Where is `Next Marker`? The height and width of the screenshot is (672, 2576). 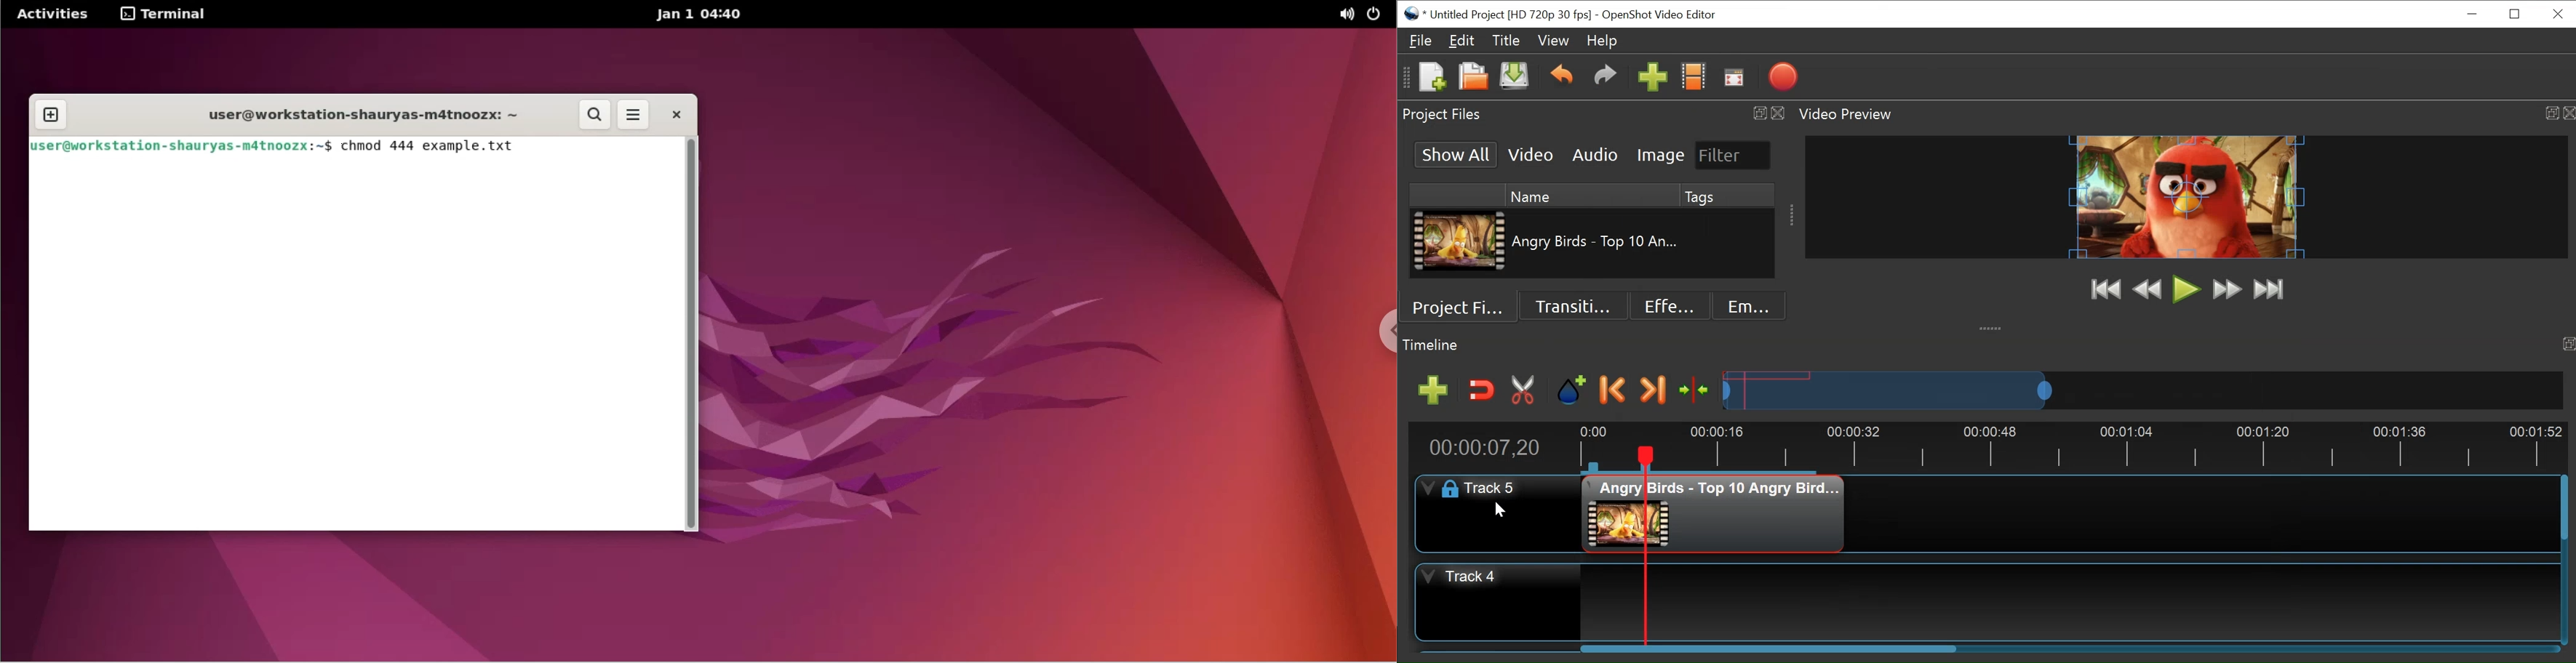
Next Marker is located at coordinates (1653, 389).